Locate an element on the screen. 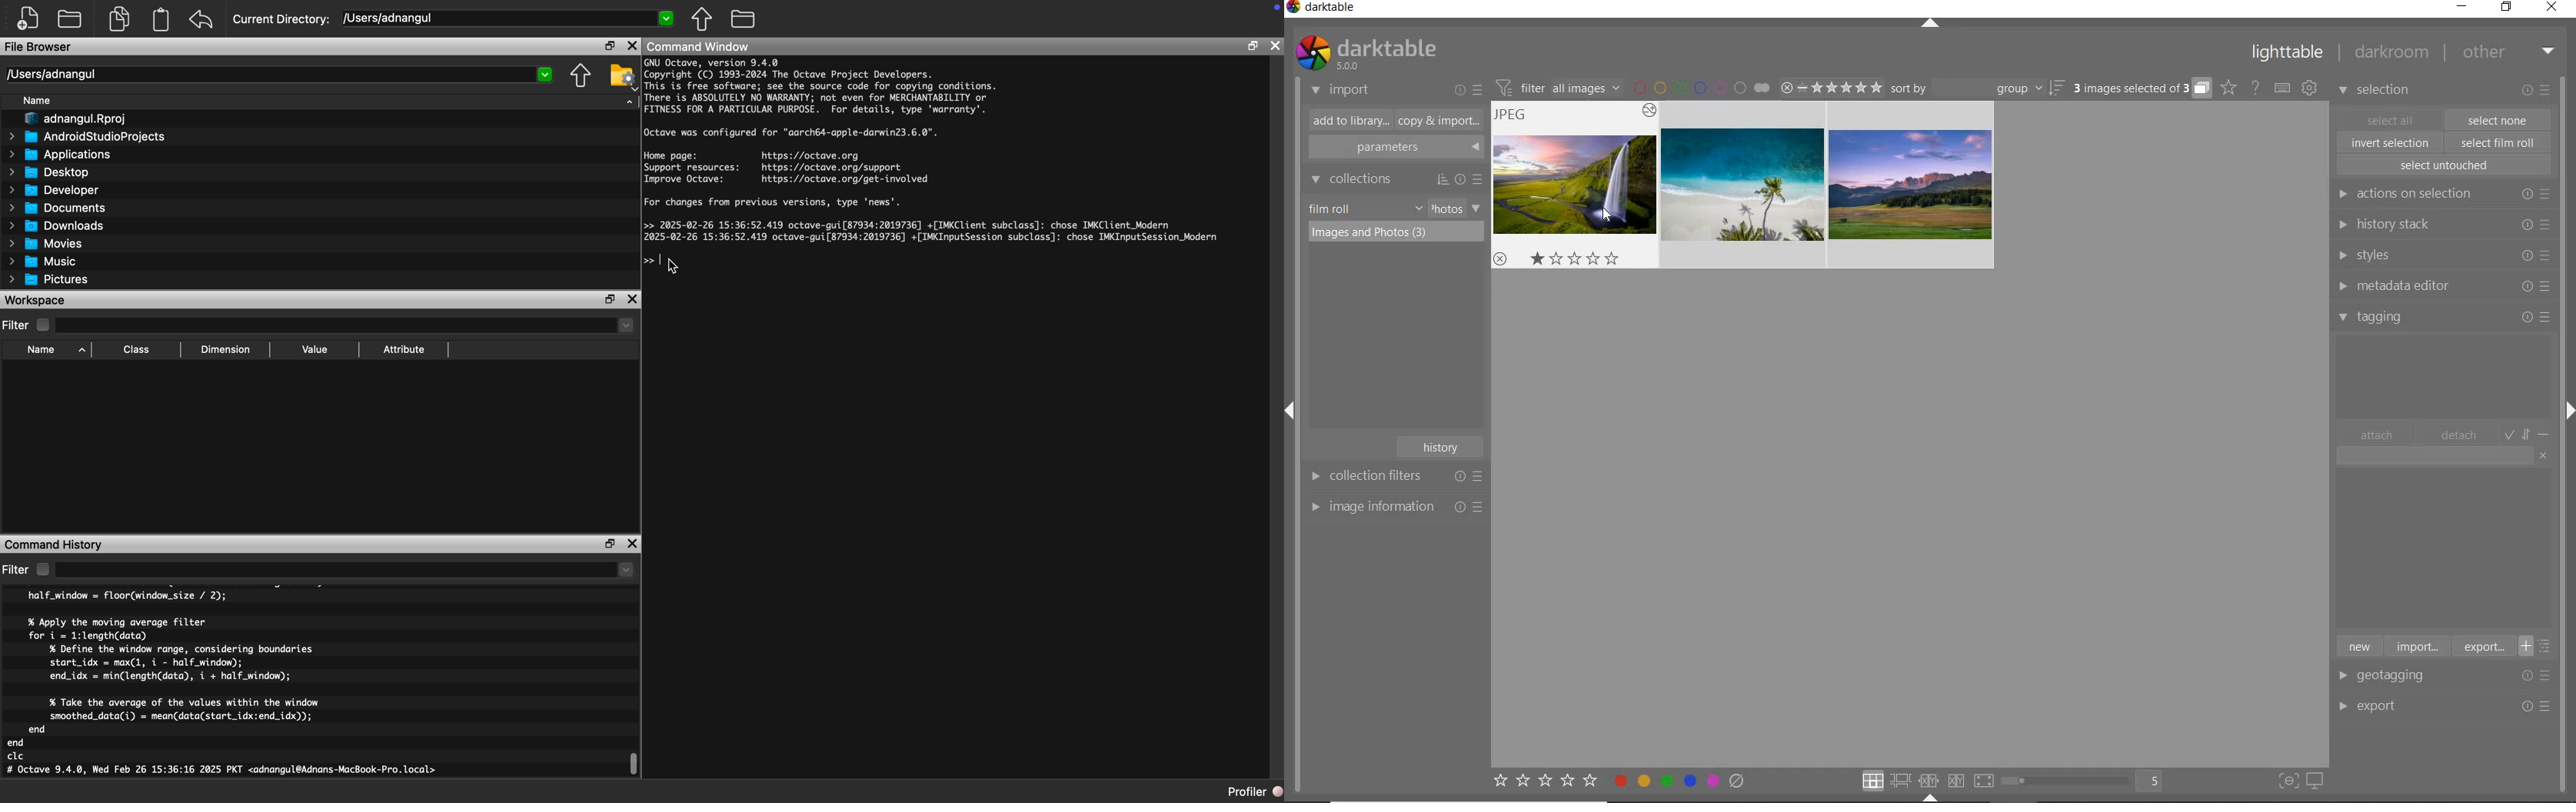  Folder is located at coordinates (744, 18).